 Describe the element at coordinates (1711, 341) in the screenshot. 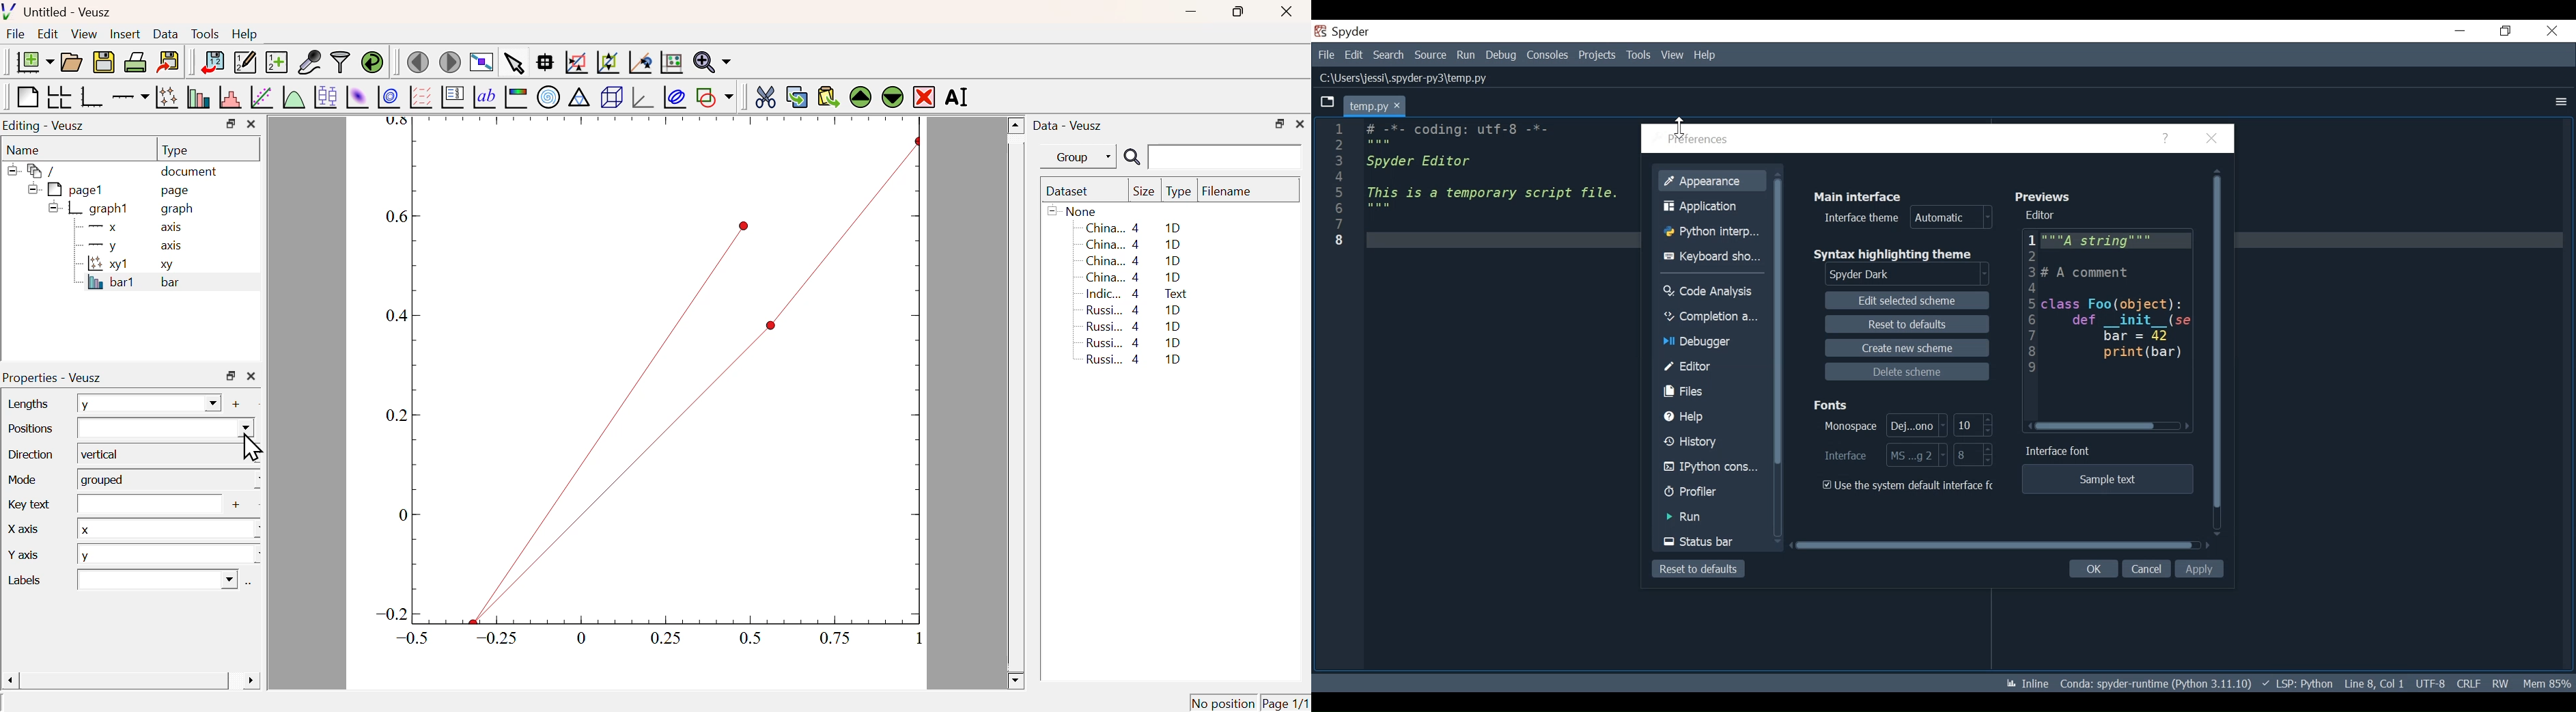

I see `Debugger` at that location.